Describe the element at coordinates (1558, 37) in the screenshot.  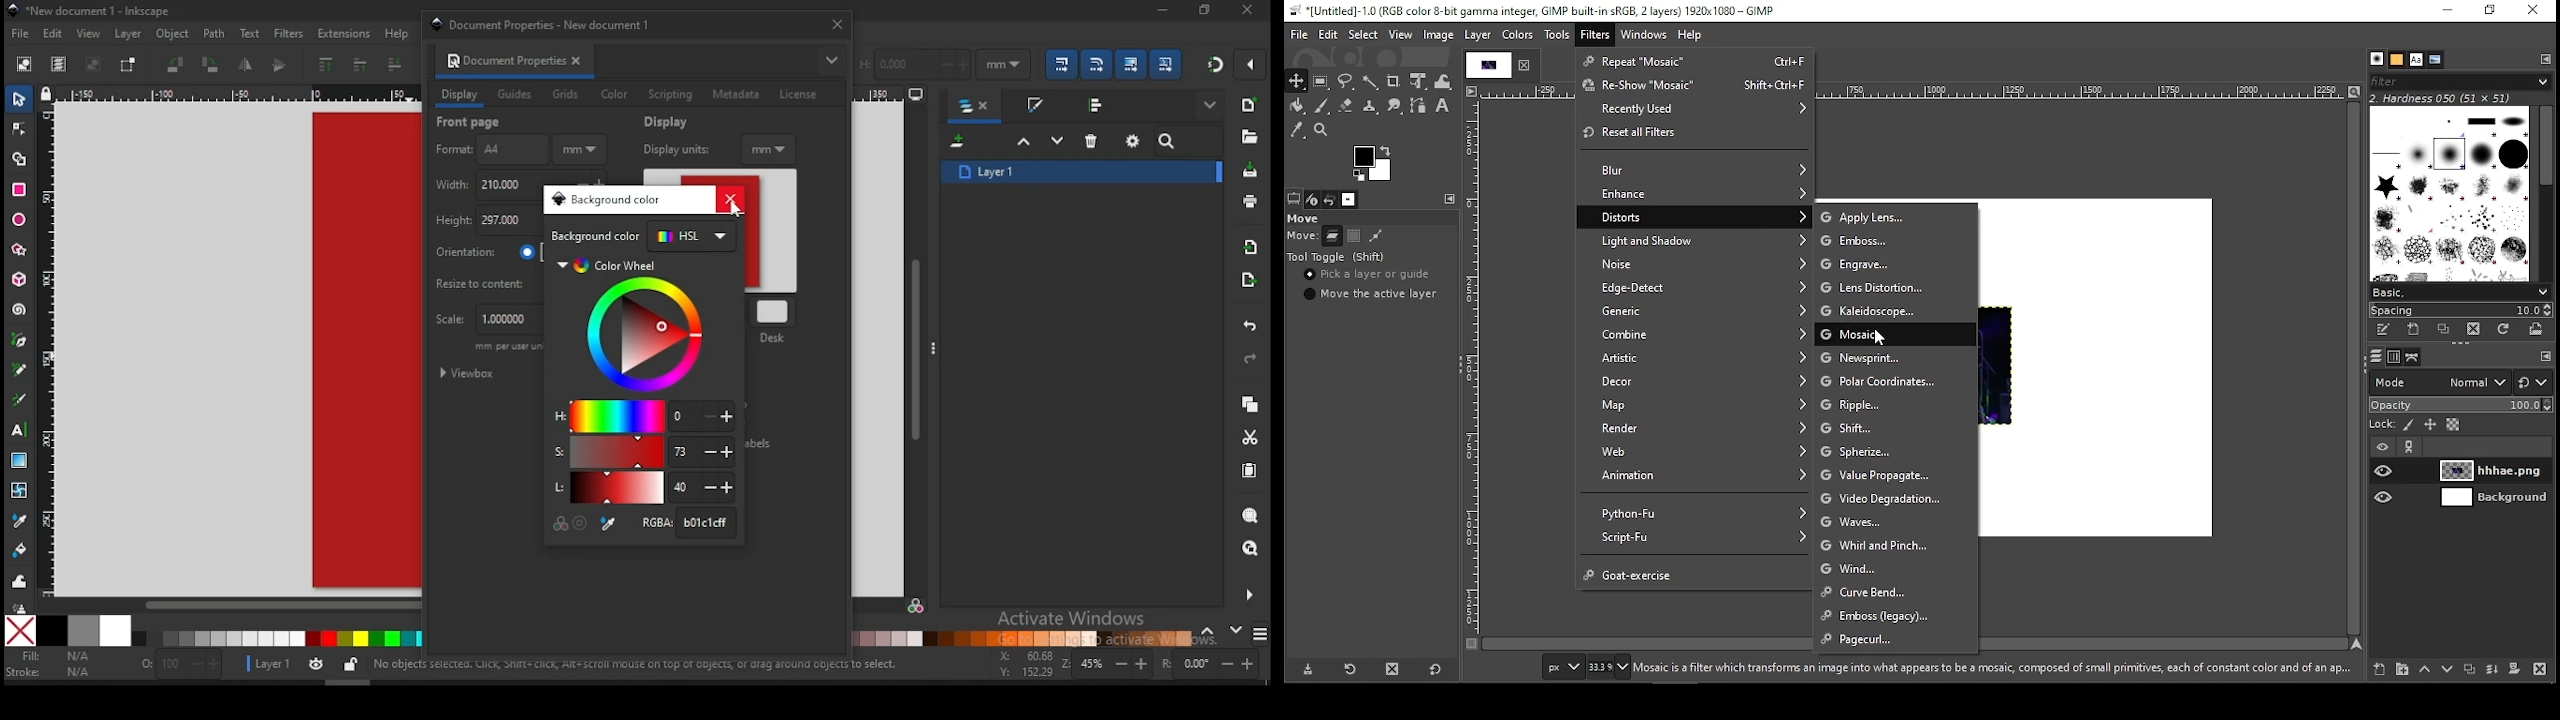
I see `tools` at that location.